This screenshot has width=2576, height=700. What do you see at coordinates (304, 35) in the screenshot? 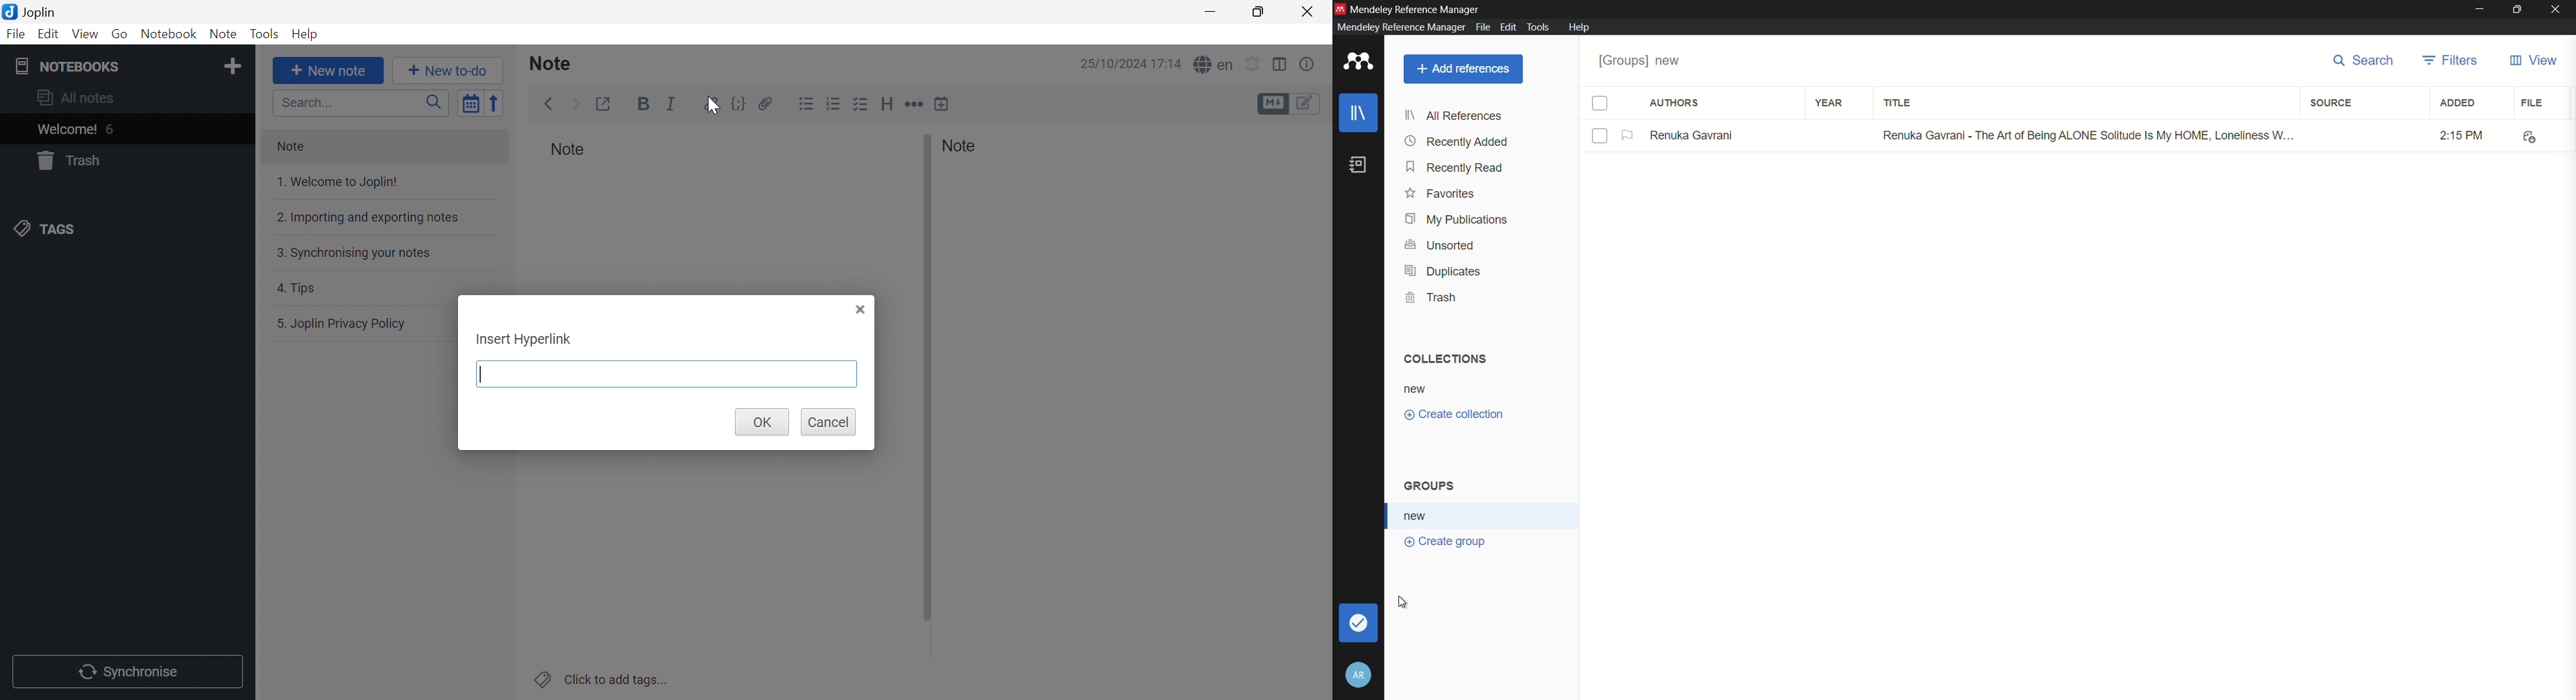
I see `Help` at bounding box center [304, 35].